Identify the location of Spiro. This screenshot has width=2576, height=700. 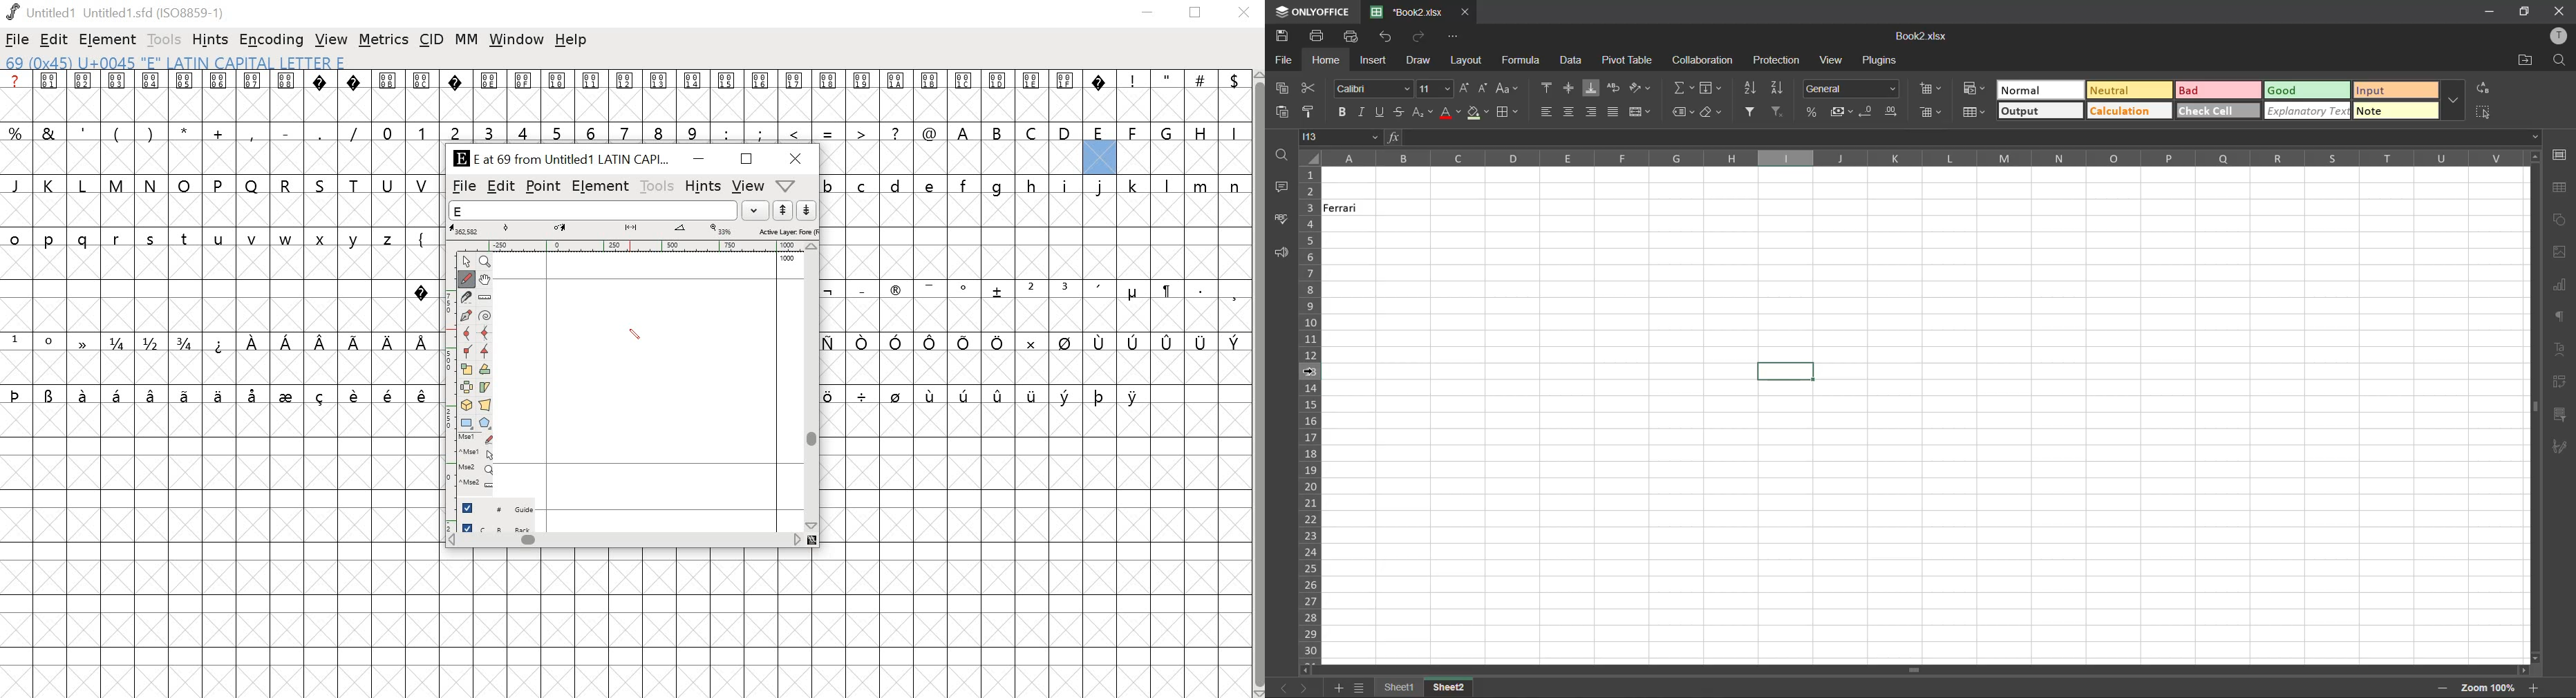
(485, 314).